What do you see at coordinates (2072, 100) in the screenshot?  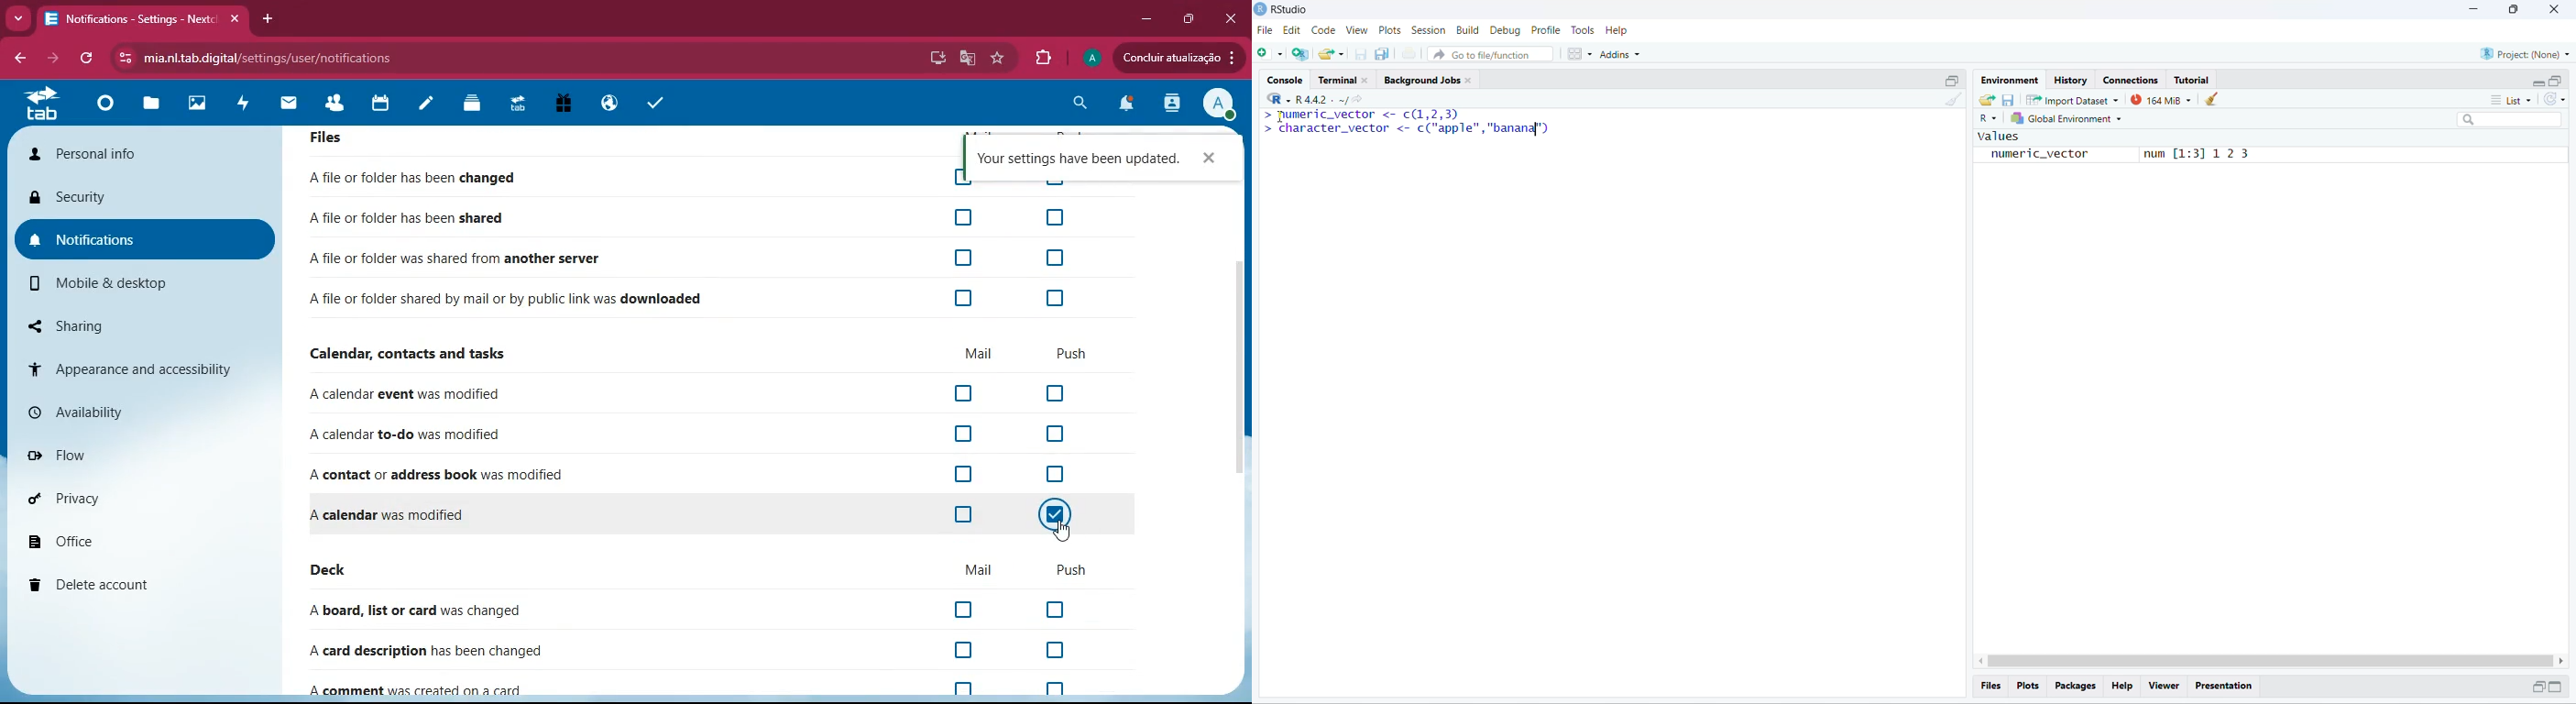 I see `Import Dataset` at bounding box center [2072, 100].